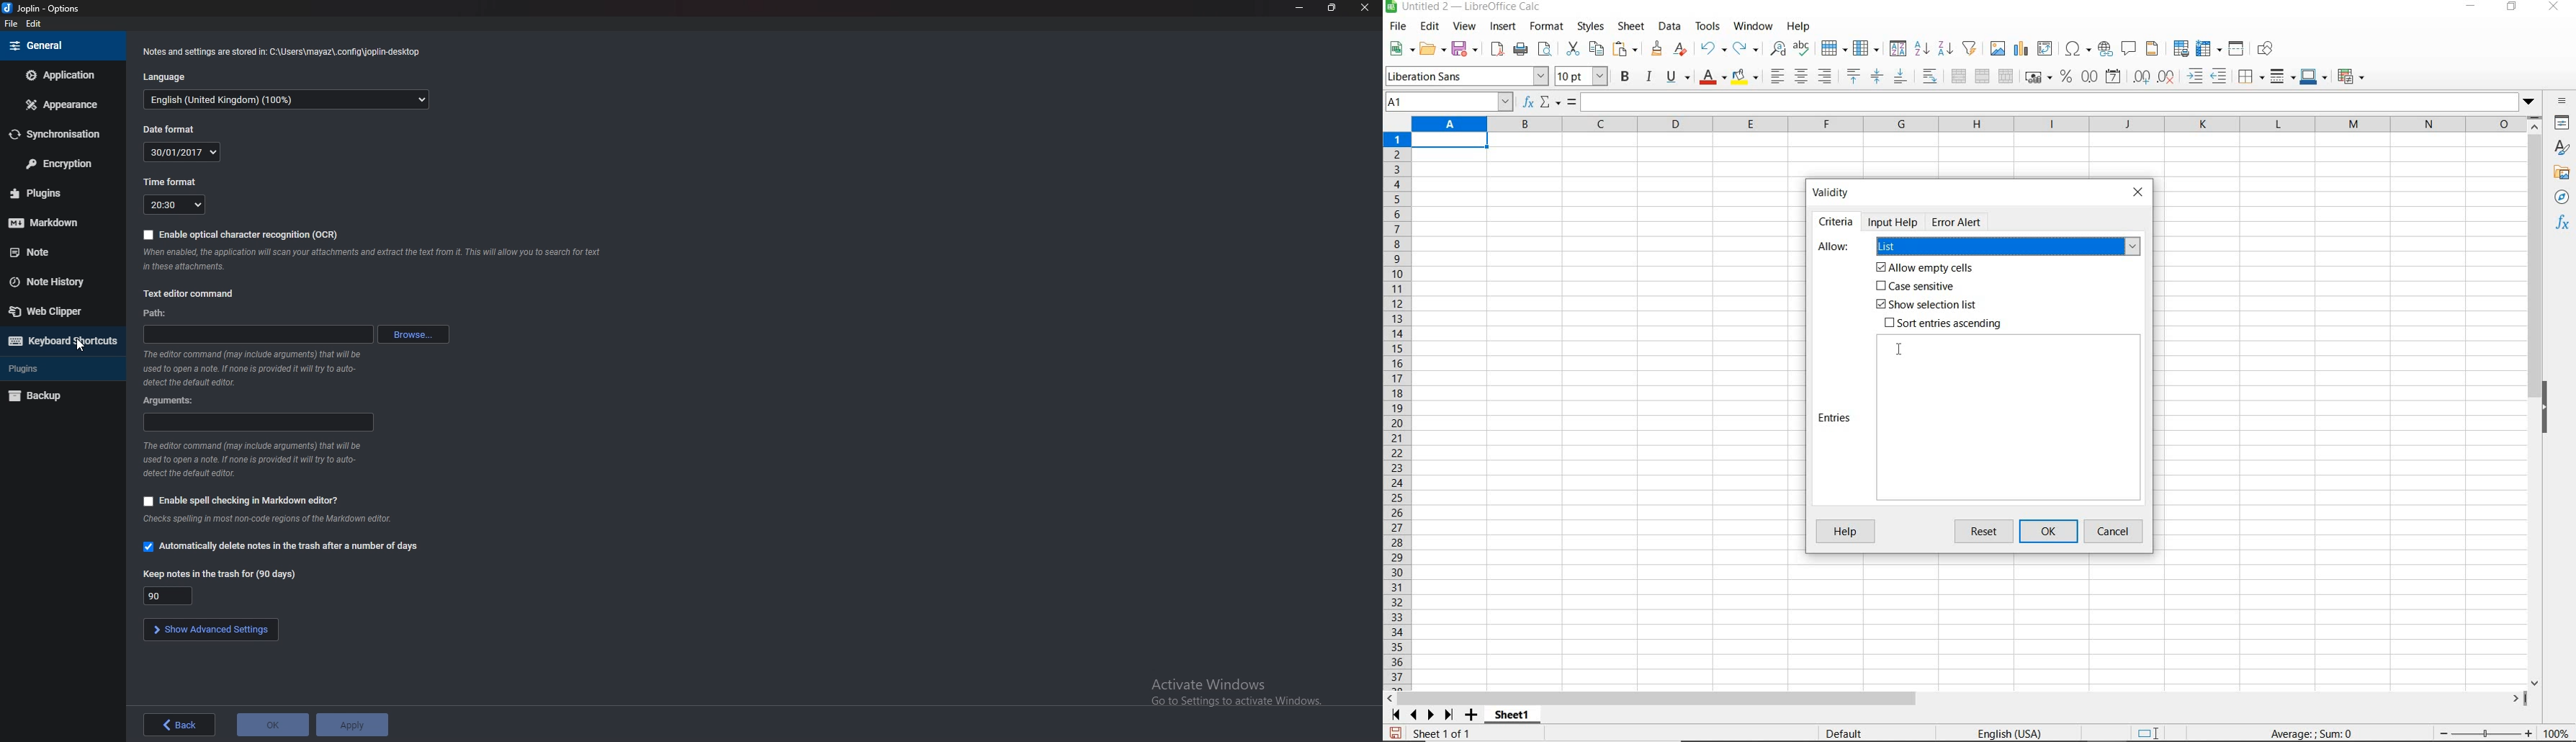 This screenshot has width=2576, height=756. What do you see at coordinates (171, 595) in the screenshot?
I see `Keep notes in the trash for` at bounding box center [171, 595].